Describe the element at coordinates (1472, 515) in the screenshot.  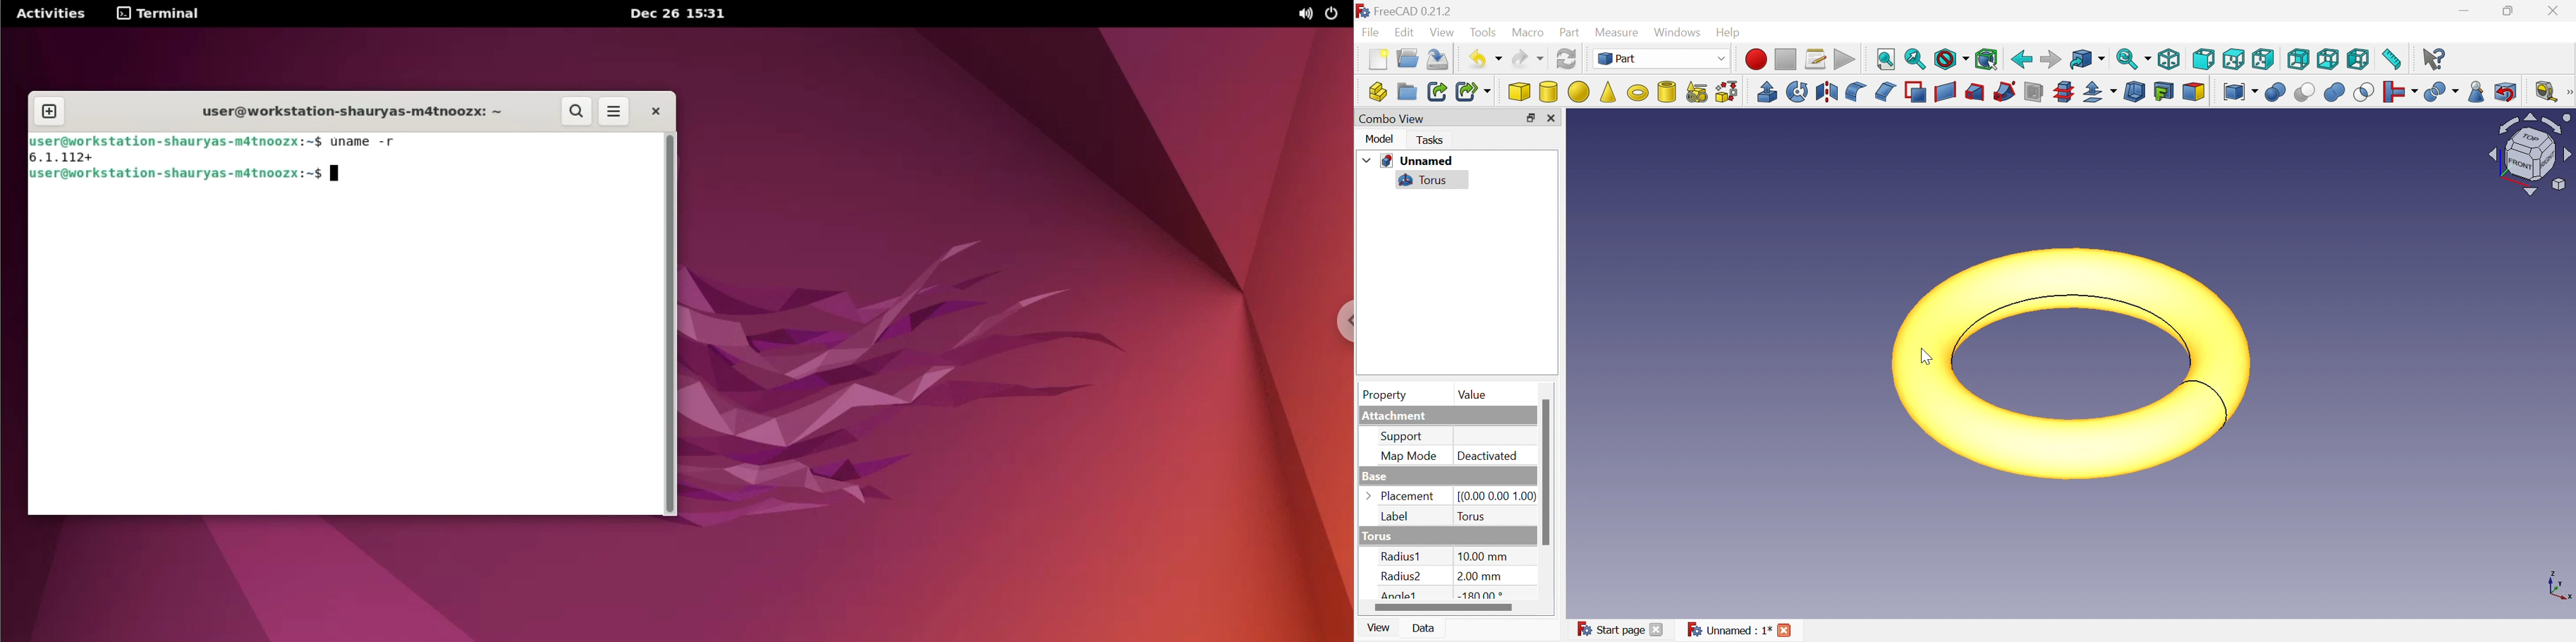
I see `Torus` at that location.